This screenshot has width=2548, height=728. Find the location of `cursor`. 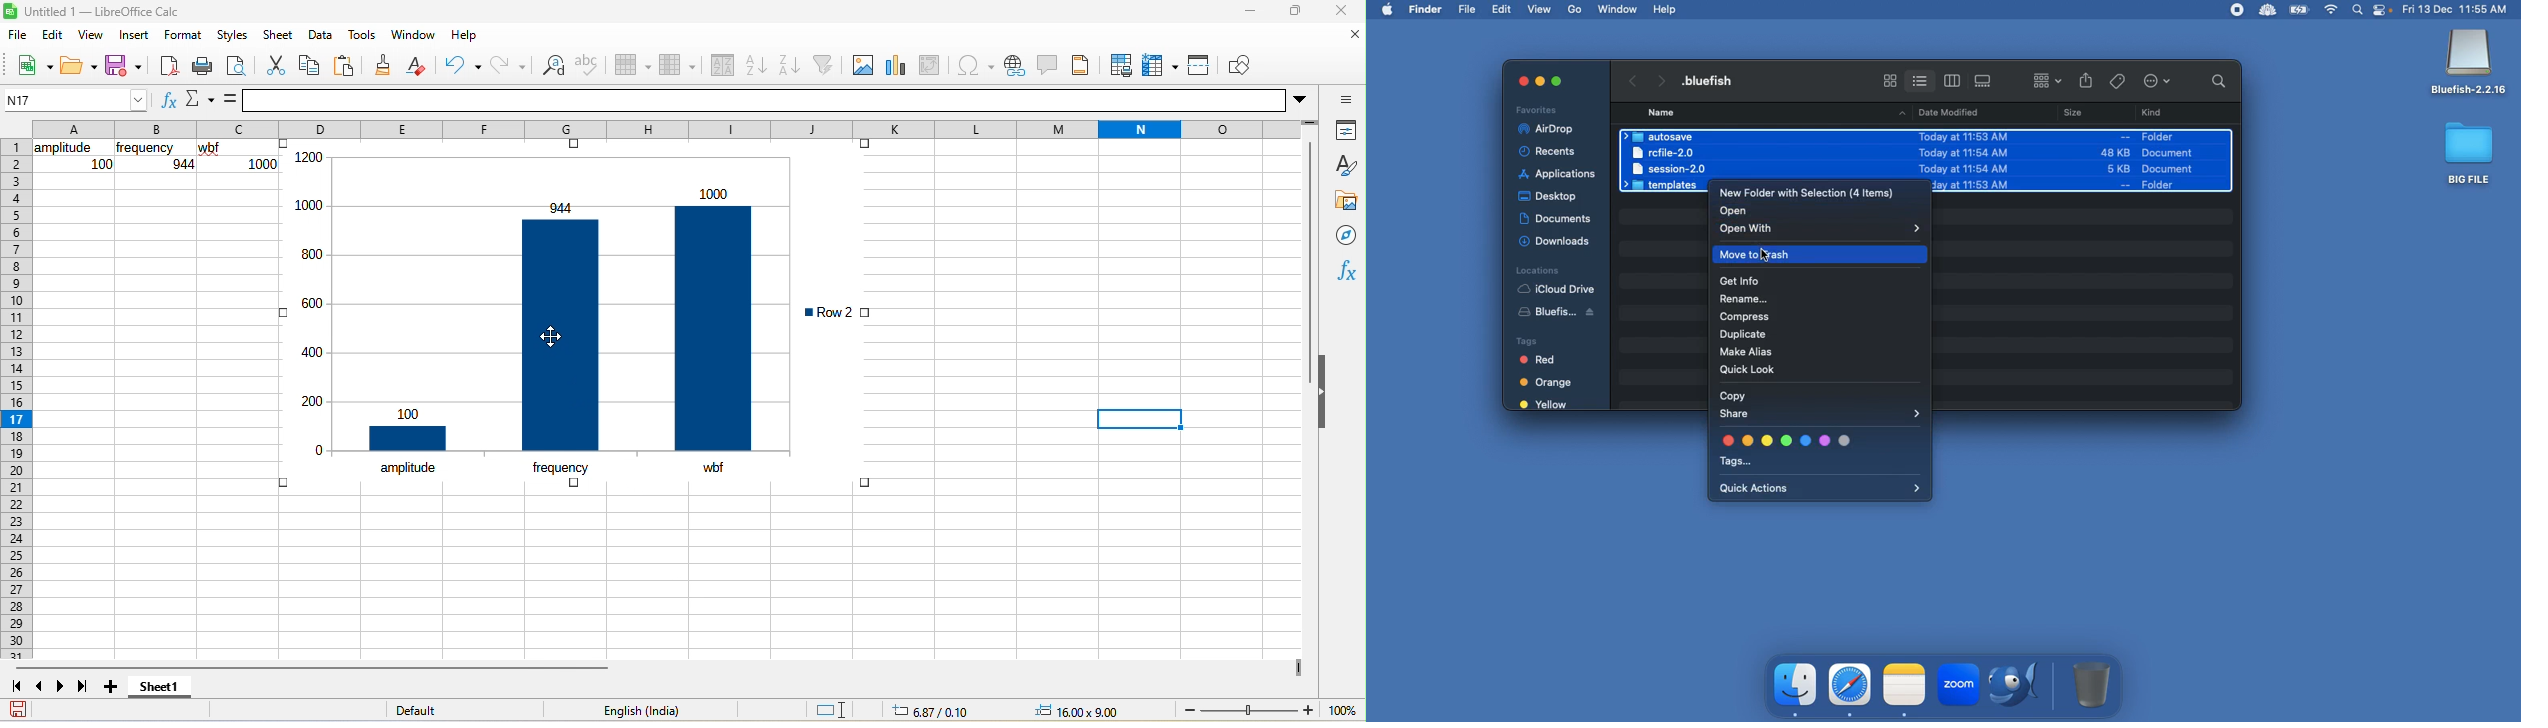

cursor is located at coordinates (563, 337).